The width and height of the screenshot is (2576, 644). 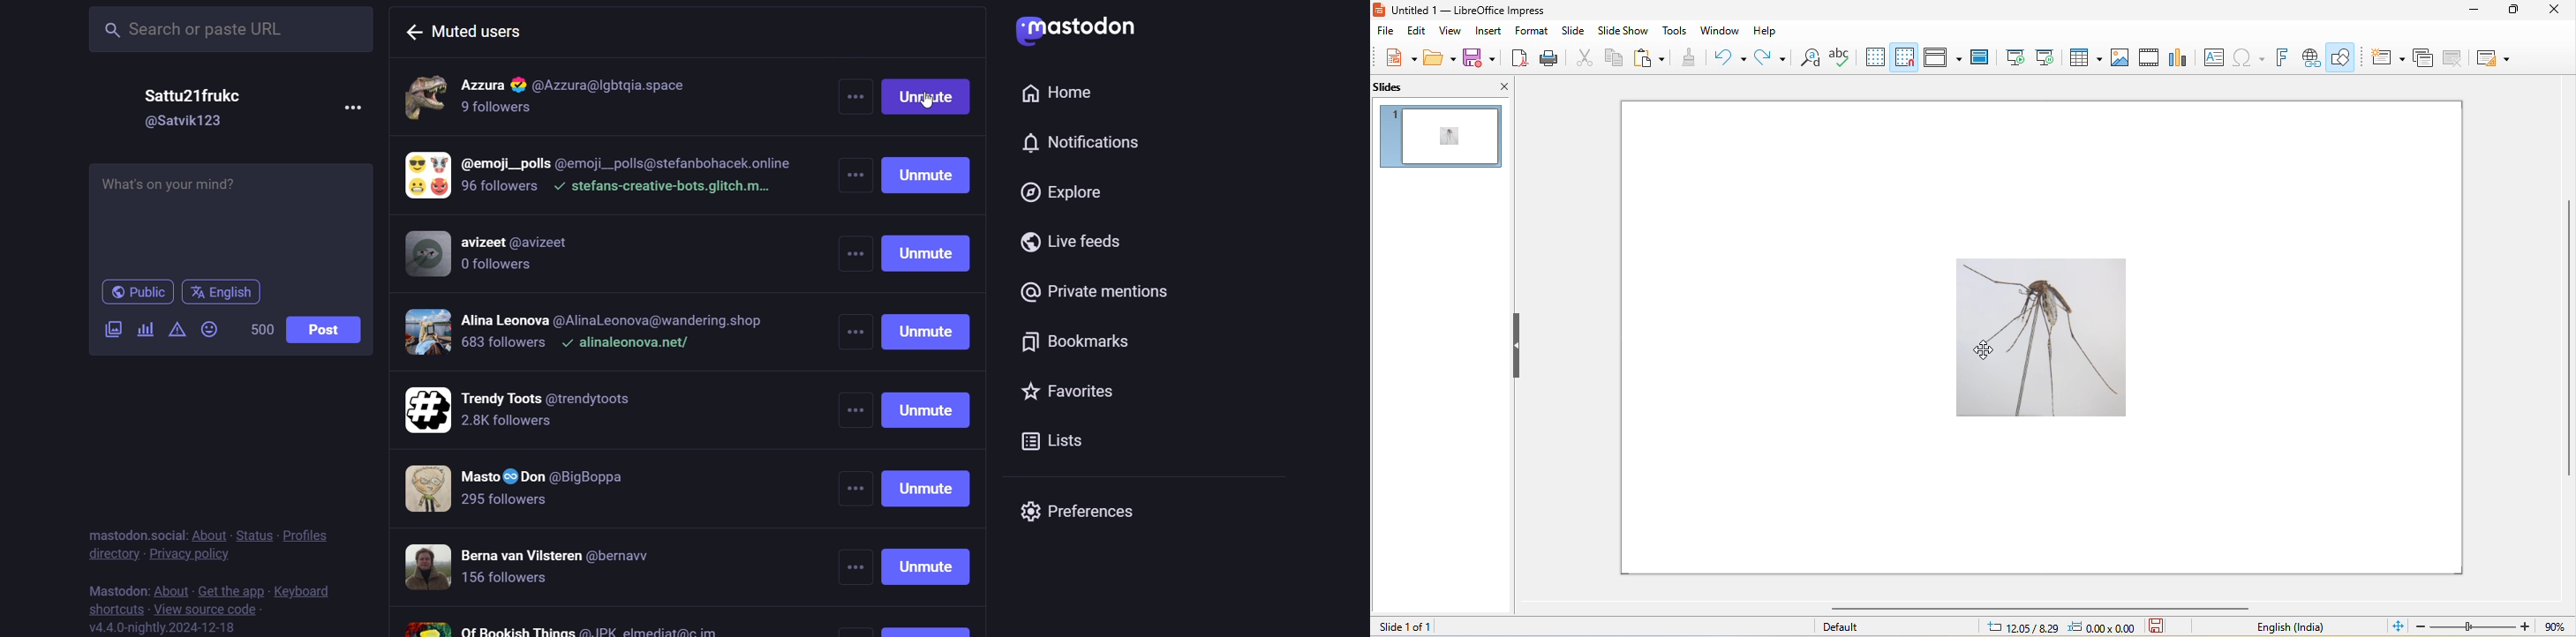 What do you see at coordinates (170, 589) in the screenshot?
I see `about` at bounding box center [170, 589].